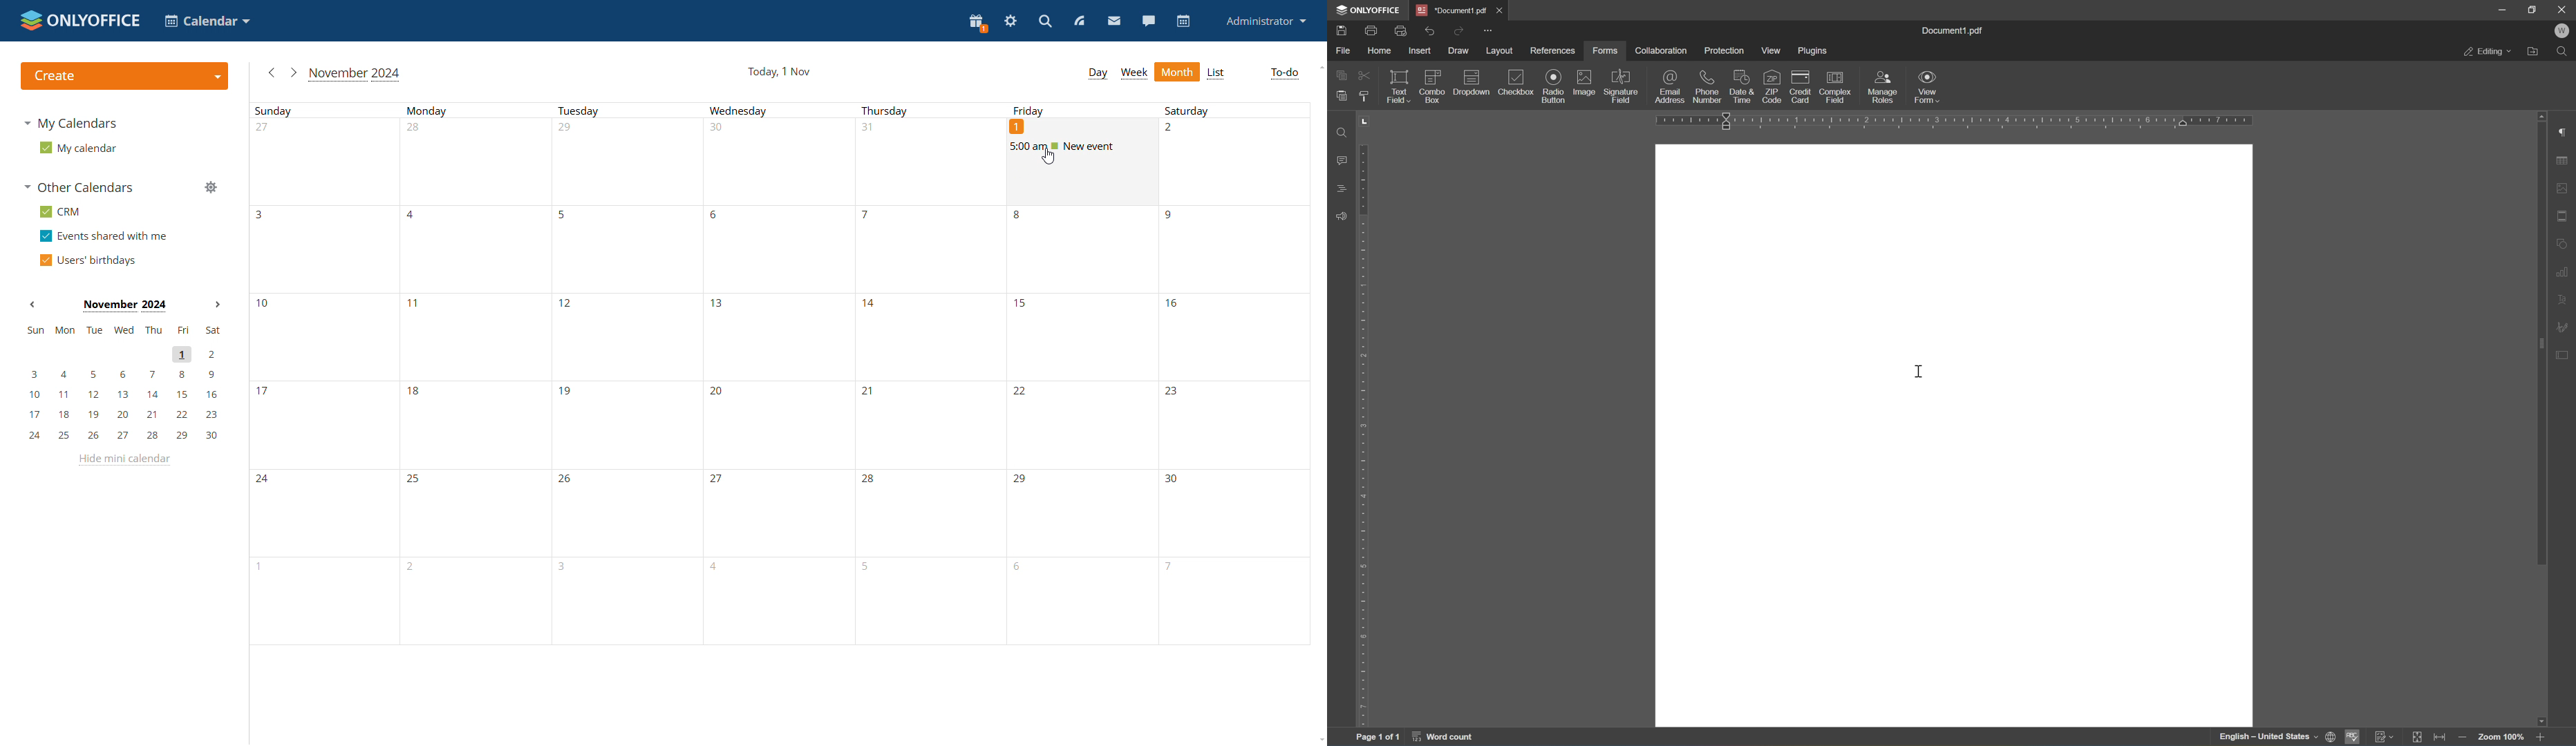 The image size is (2576, 756). I want to click on draw, so click(1458, 49).